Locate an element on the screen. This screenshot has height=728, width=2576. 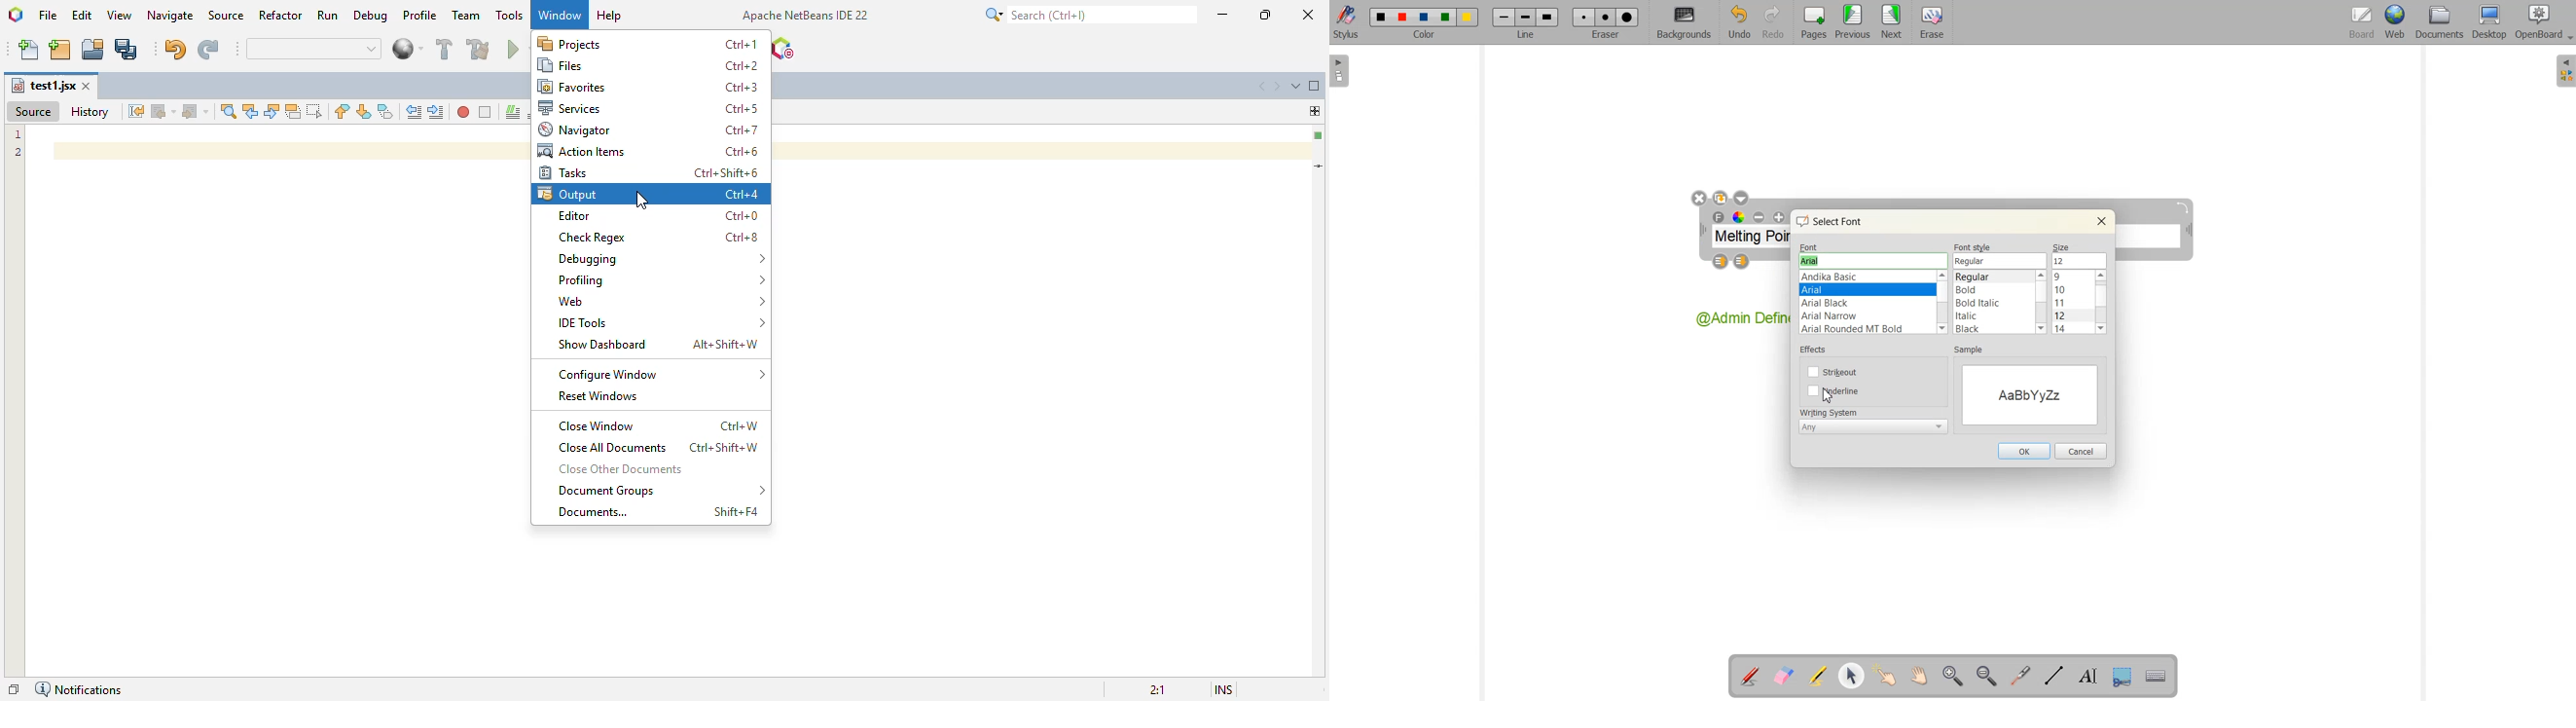
Background is located at coordinates (1684, 23).